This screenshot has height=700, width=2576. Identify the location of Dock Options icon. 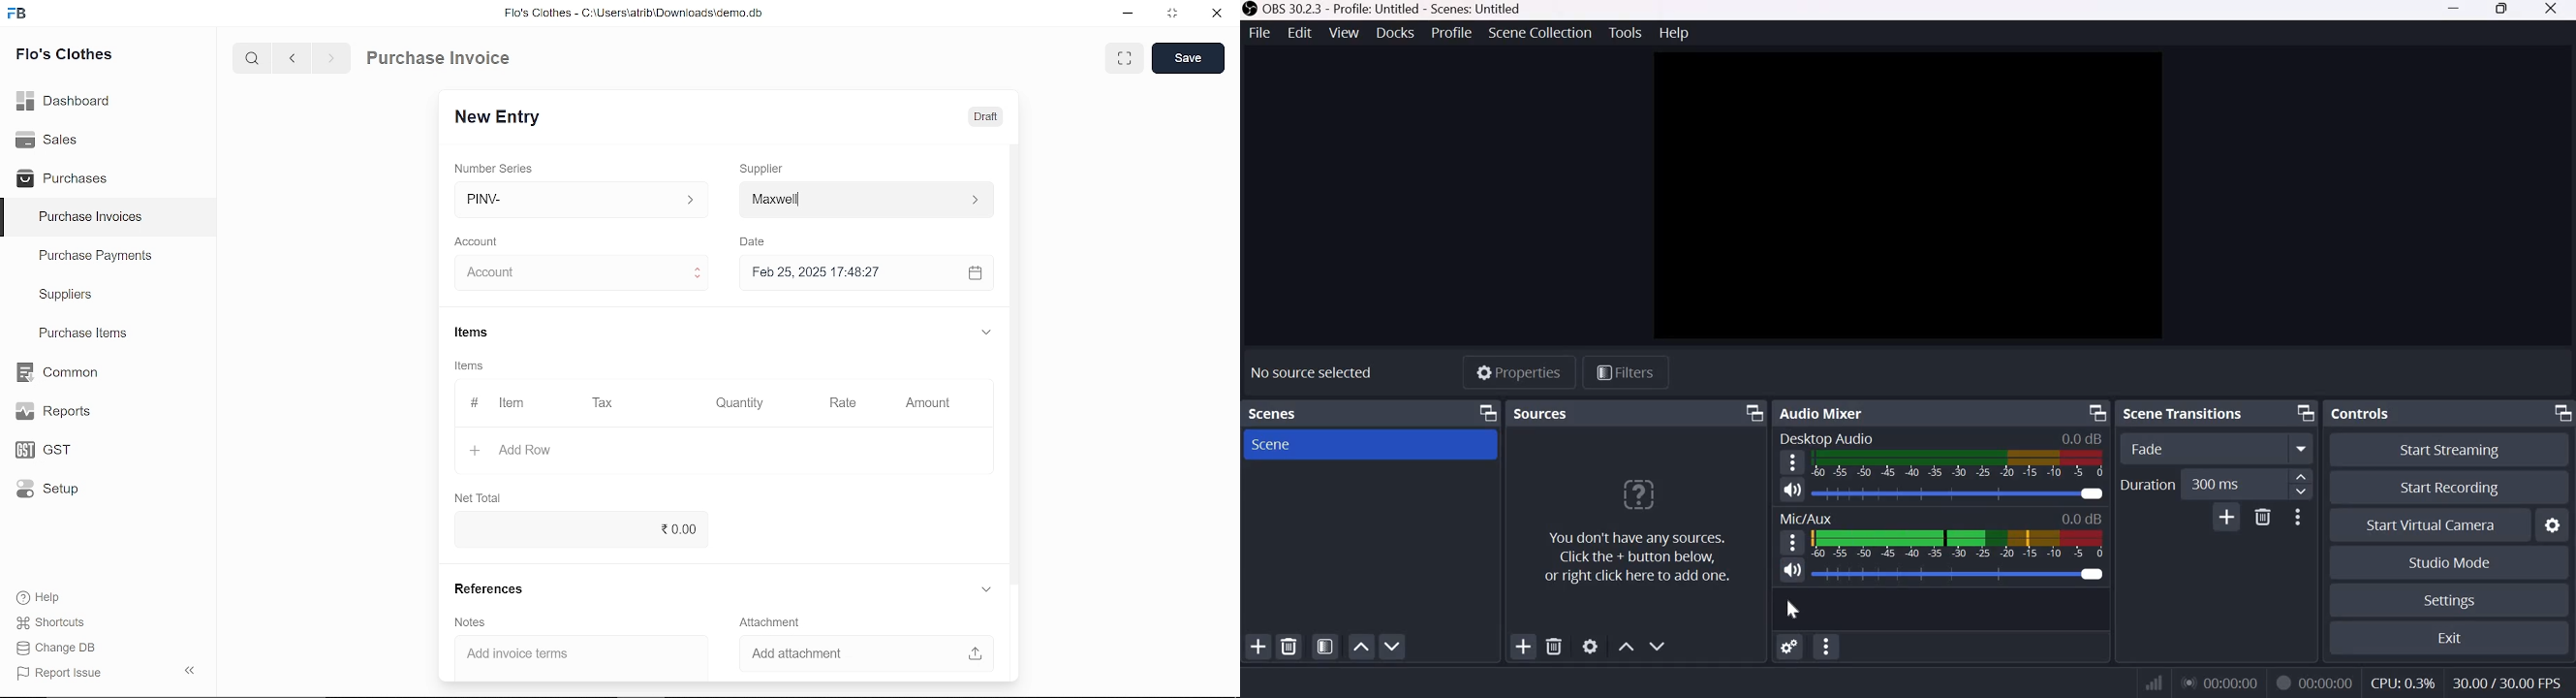
(2556, 415).